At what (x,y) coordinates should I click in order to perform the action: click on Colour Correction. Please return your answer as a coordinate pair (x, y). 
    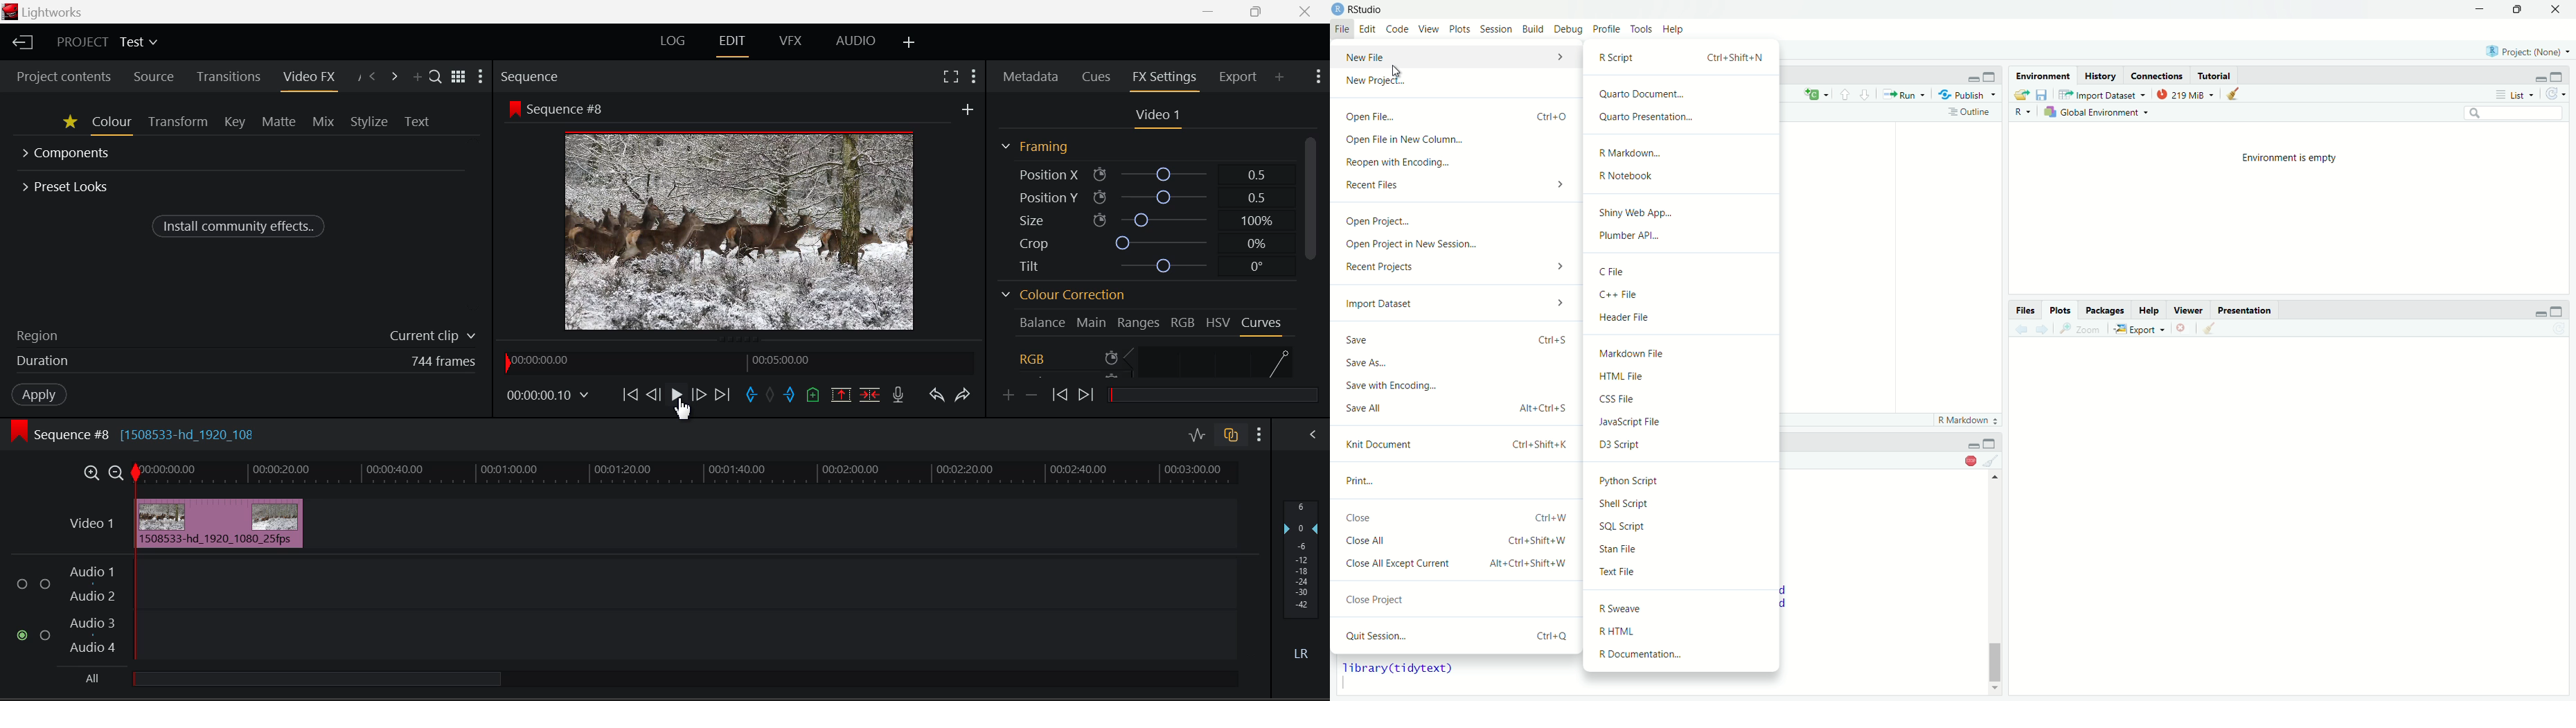
    Looking at the image, I should click on (1061, 295).